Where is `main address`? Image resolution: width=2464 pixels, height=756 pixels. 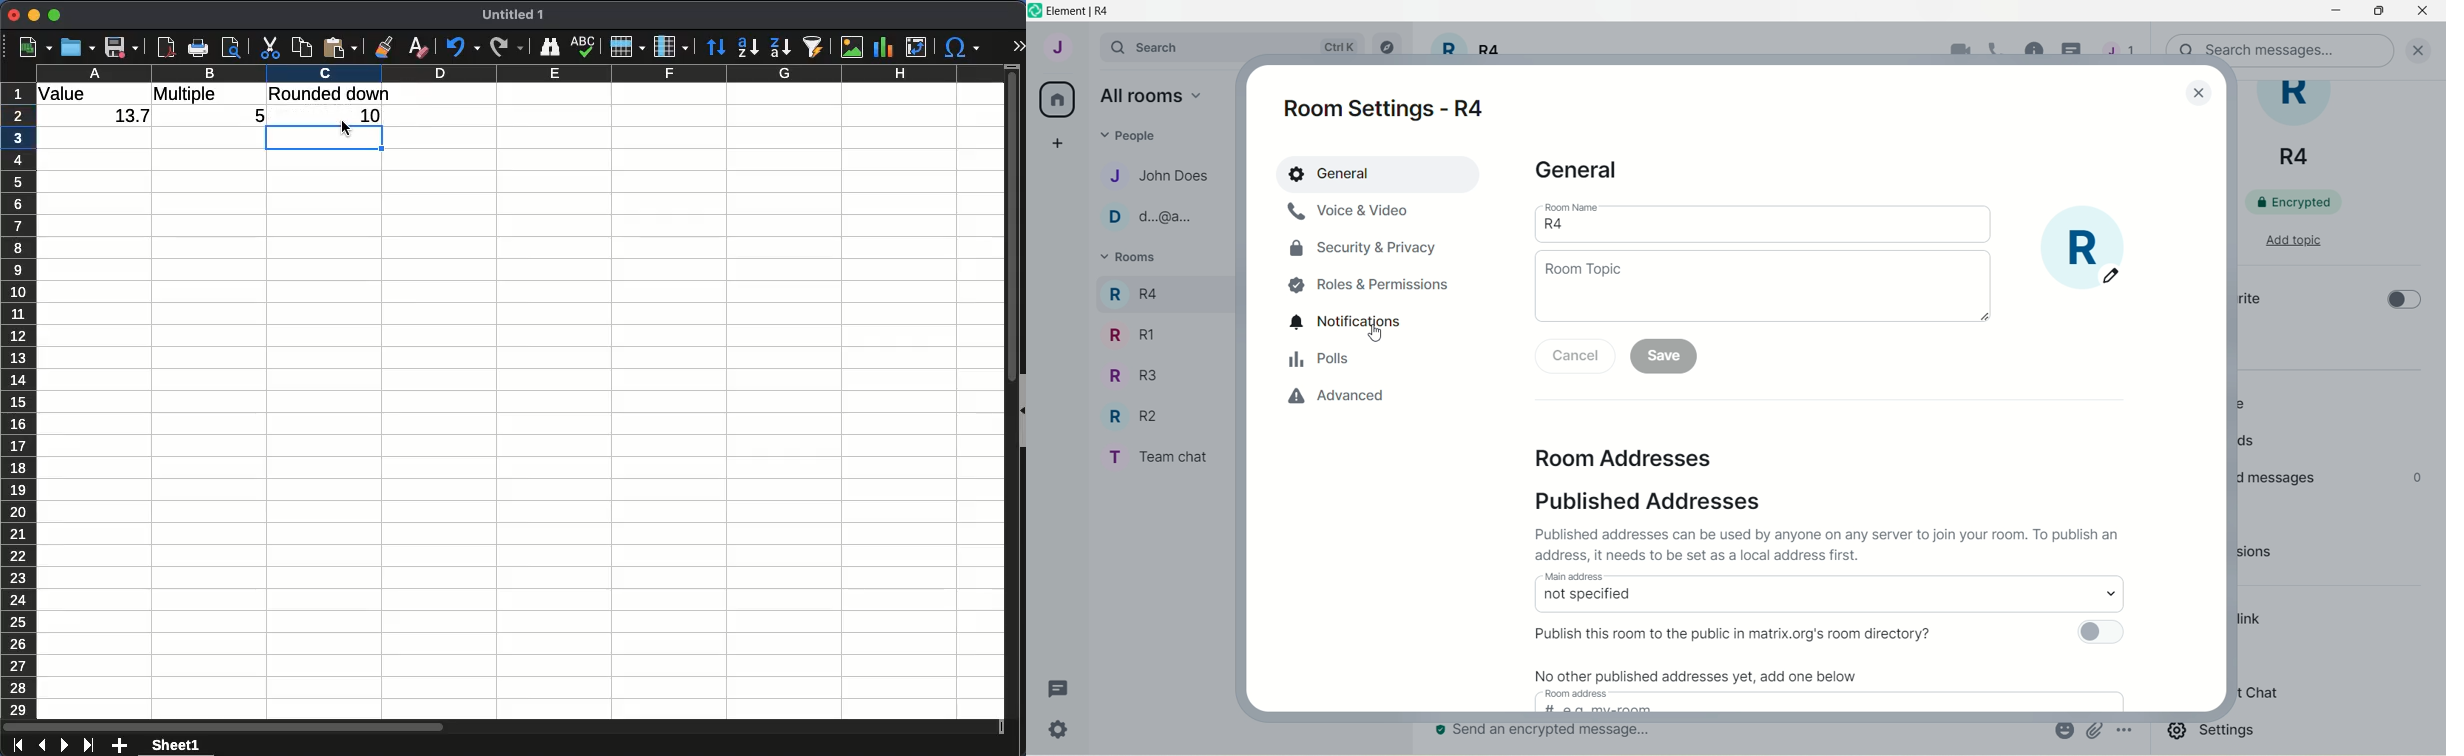
main address is located at coordinates (1829, 593).